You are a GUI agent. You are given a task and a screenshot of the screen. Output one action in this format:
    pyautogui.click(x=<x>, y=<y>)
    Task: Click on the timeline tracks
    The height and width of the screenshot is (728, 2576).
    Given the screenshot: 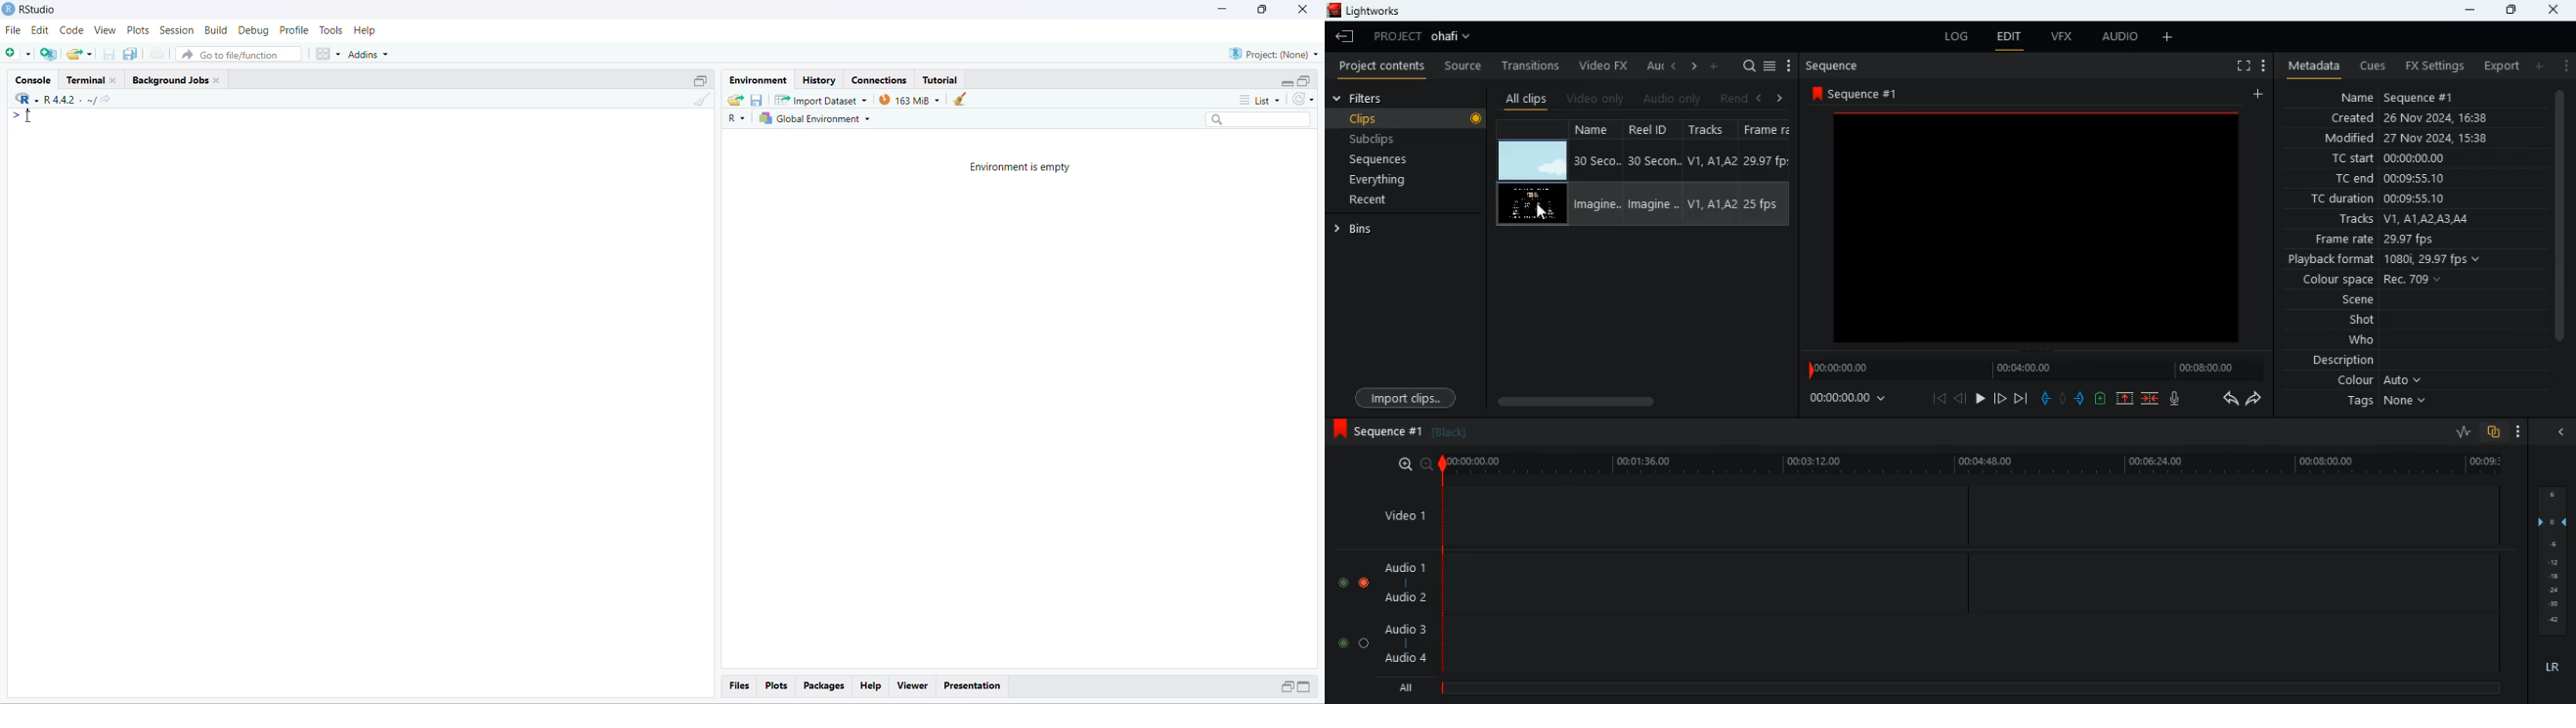 What is the action you would take?
    pyautogui.click(x=1972, y=514)
    